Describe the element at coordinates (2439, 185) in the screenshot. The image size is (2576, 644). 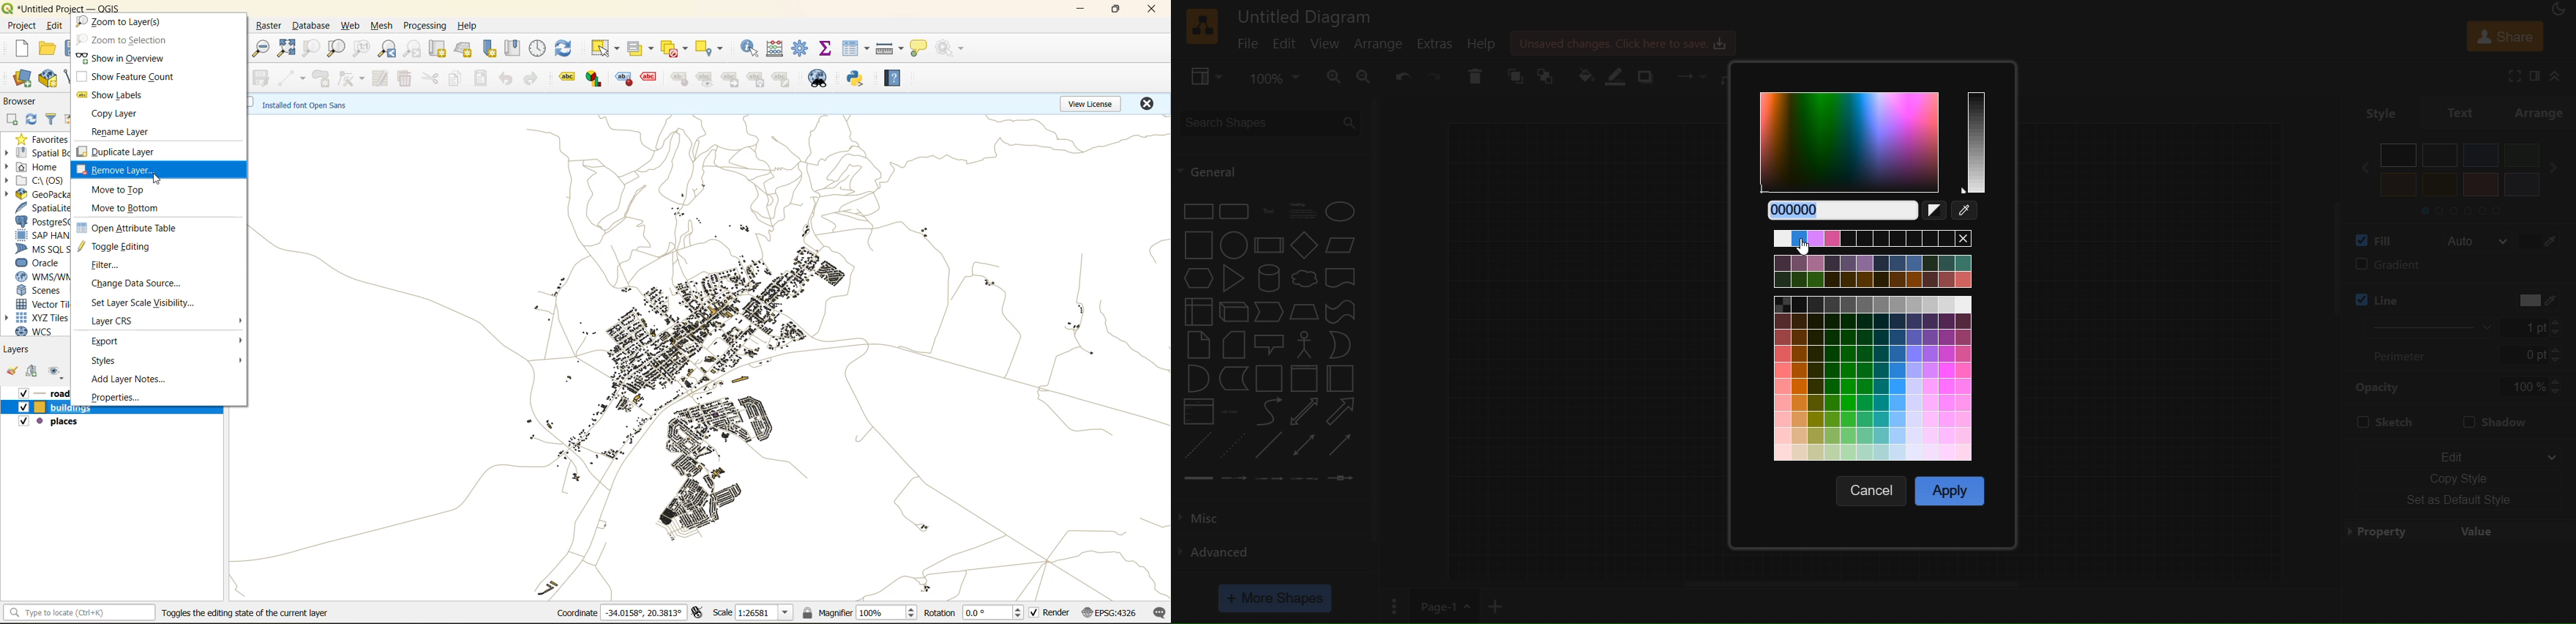
I see `light yellow color` at that location.